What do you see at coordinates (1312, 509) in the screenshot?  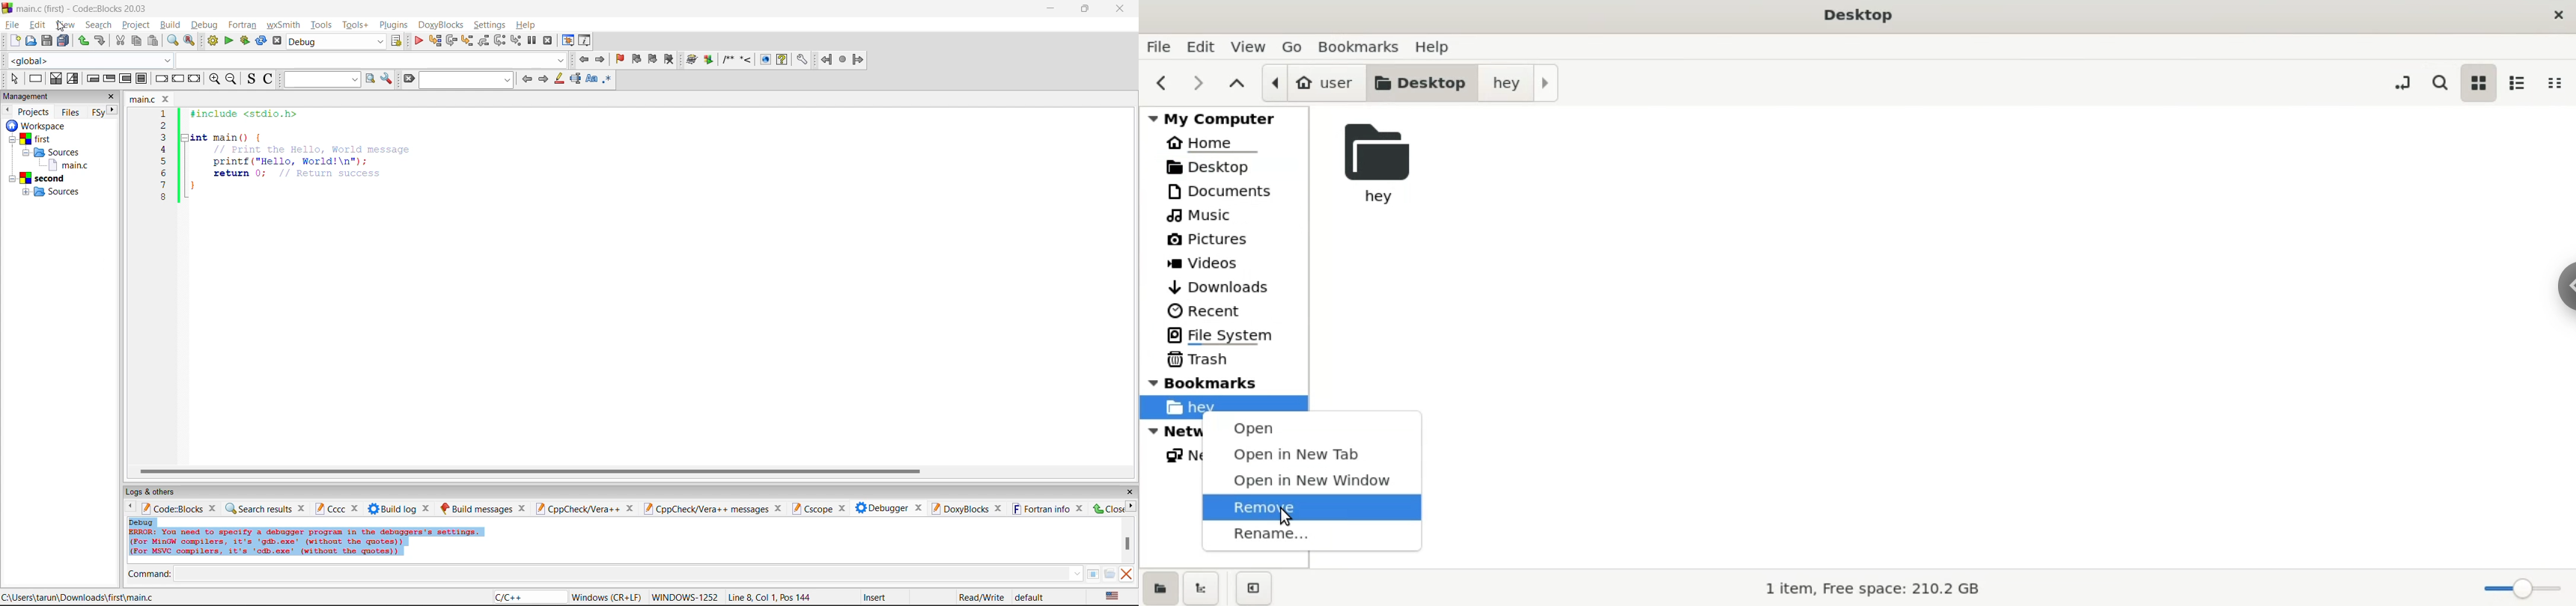 I see `remove` at bounding box center [1312, 509].